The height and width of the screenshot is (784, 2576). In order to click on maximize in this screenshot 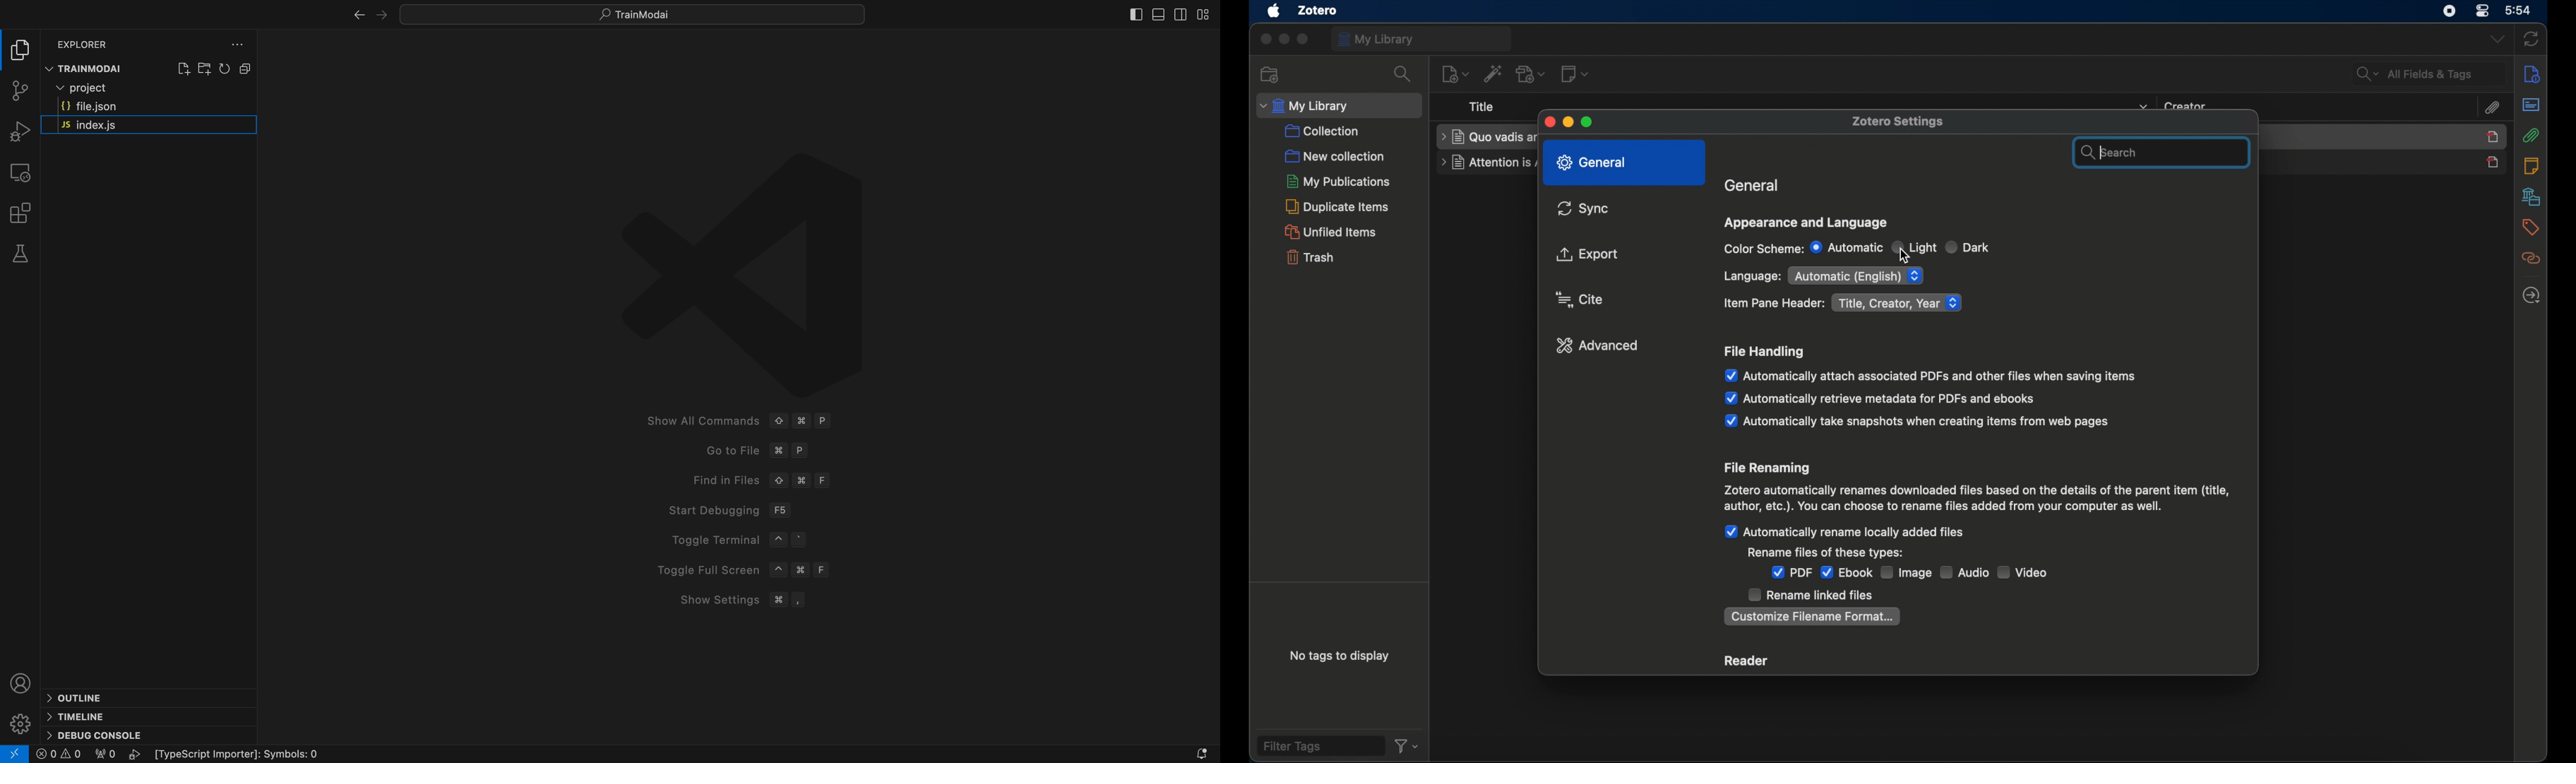, I will do `click(1588, 122)`.